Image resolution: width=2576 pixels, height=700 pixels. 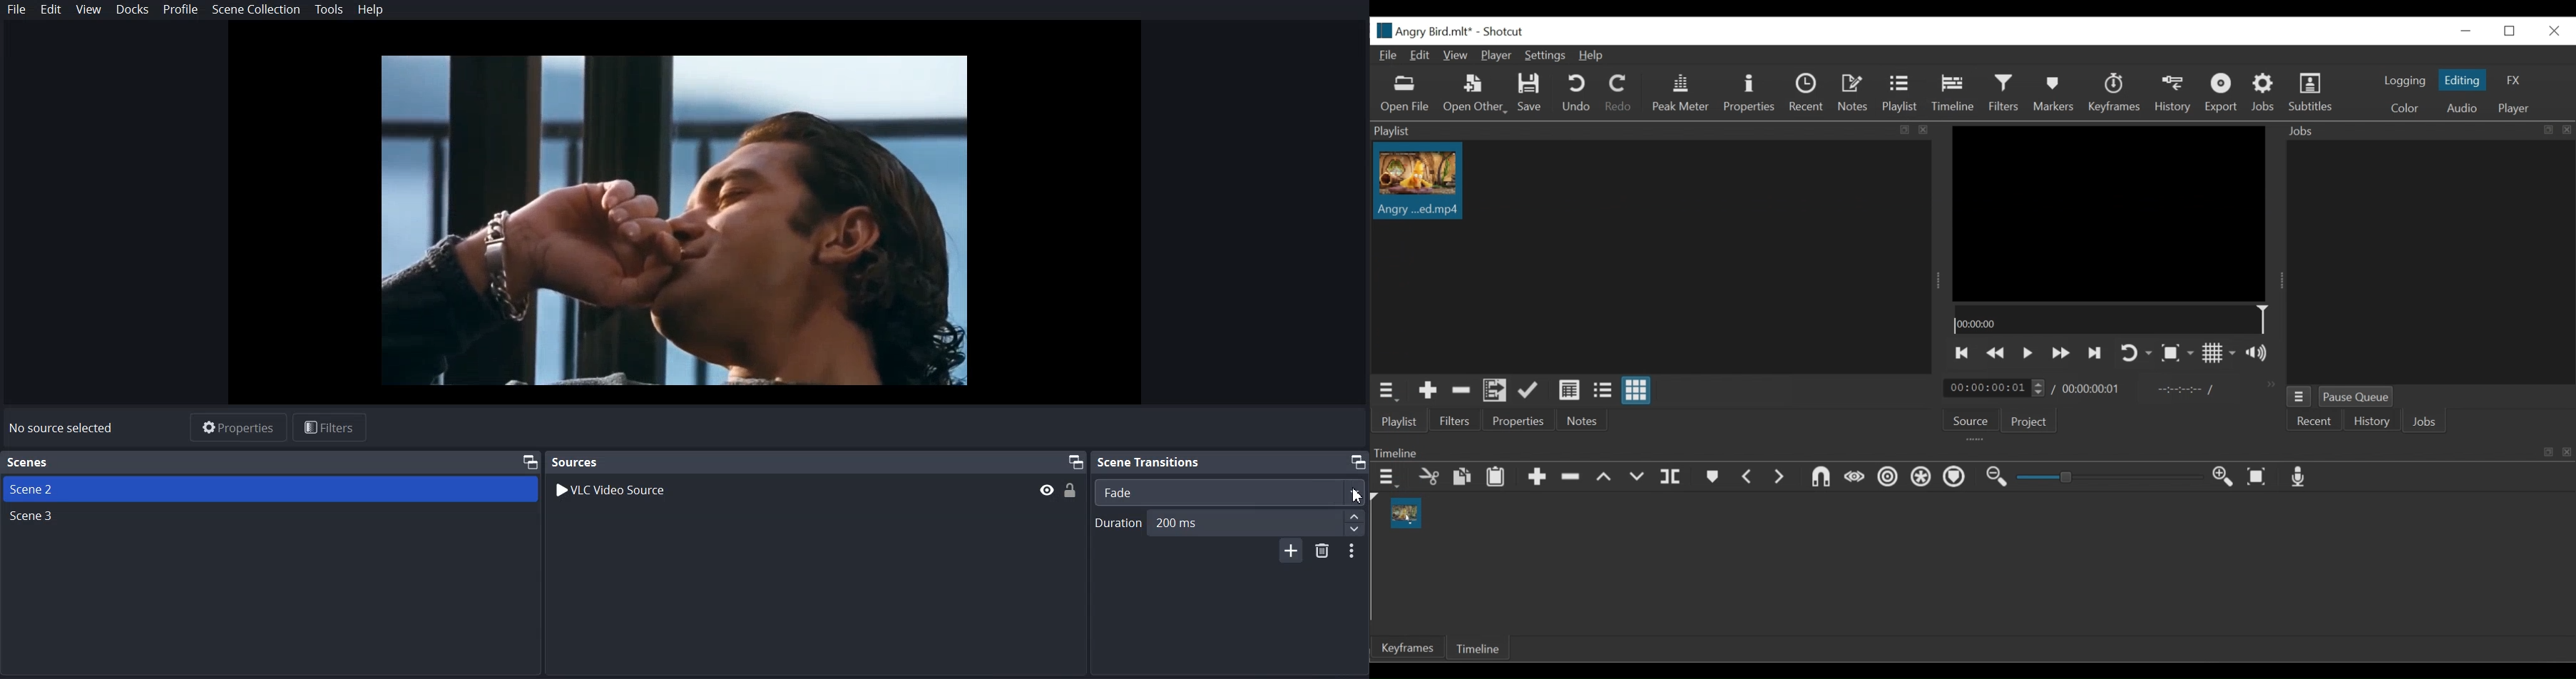 I want to click on Close, so click(x=2552, y=30).